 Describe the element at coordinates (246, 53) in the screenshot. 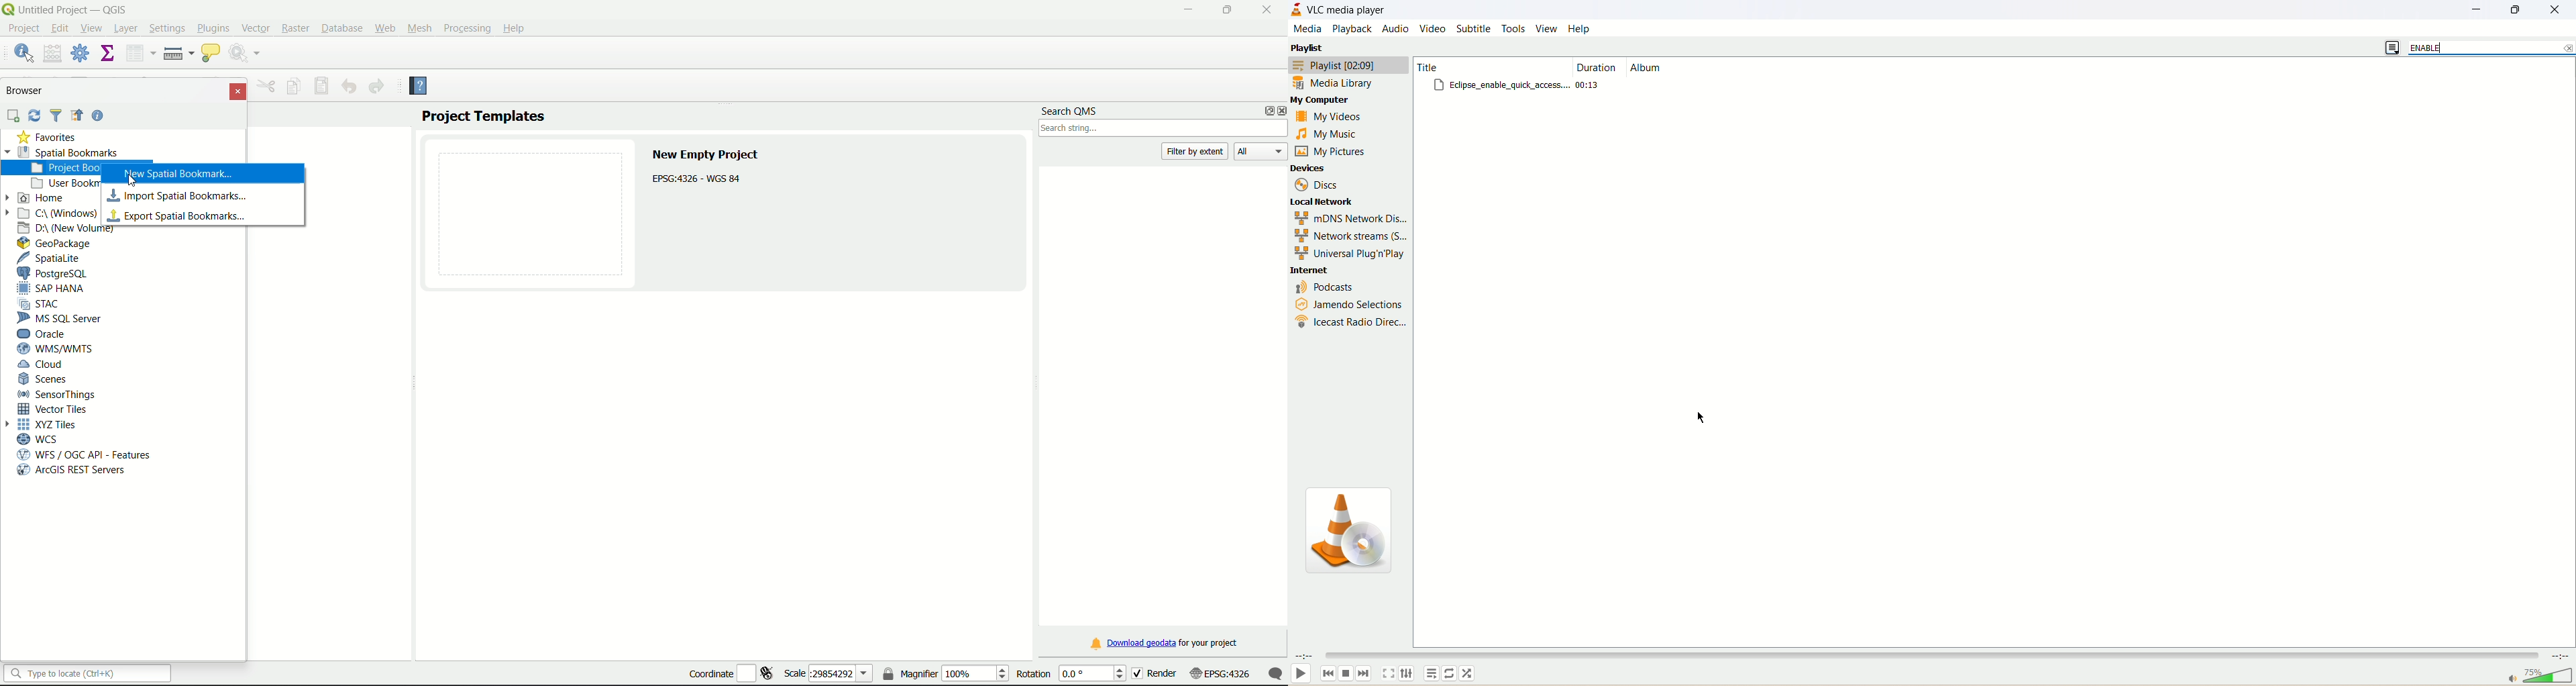

I see `run feature action` at that location.